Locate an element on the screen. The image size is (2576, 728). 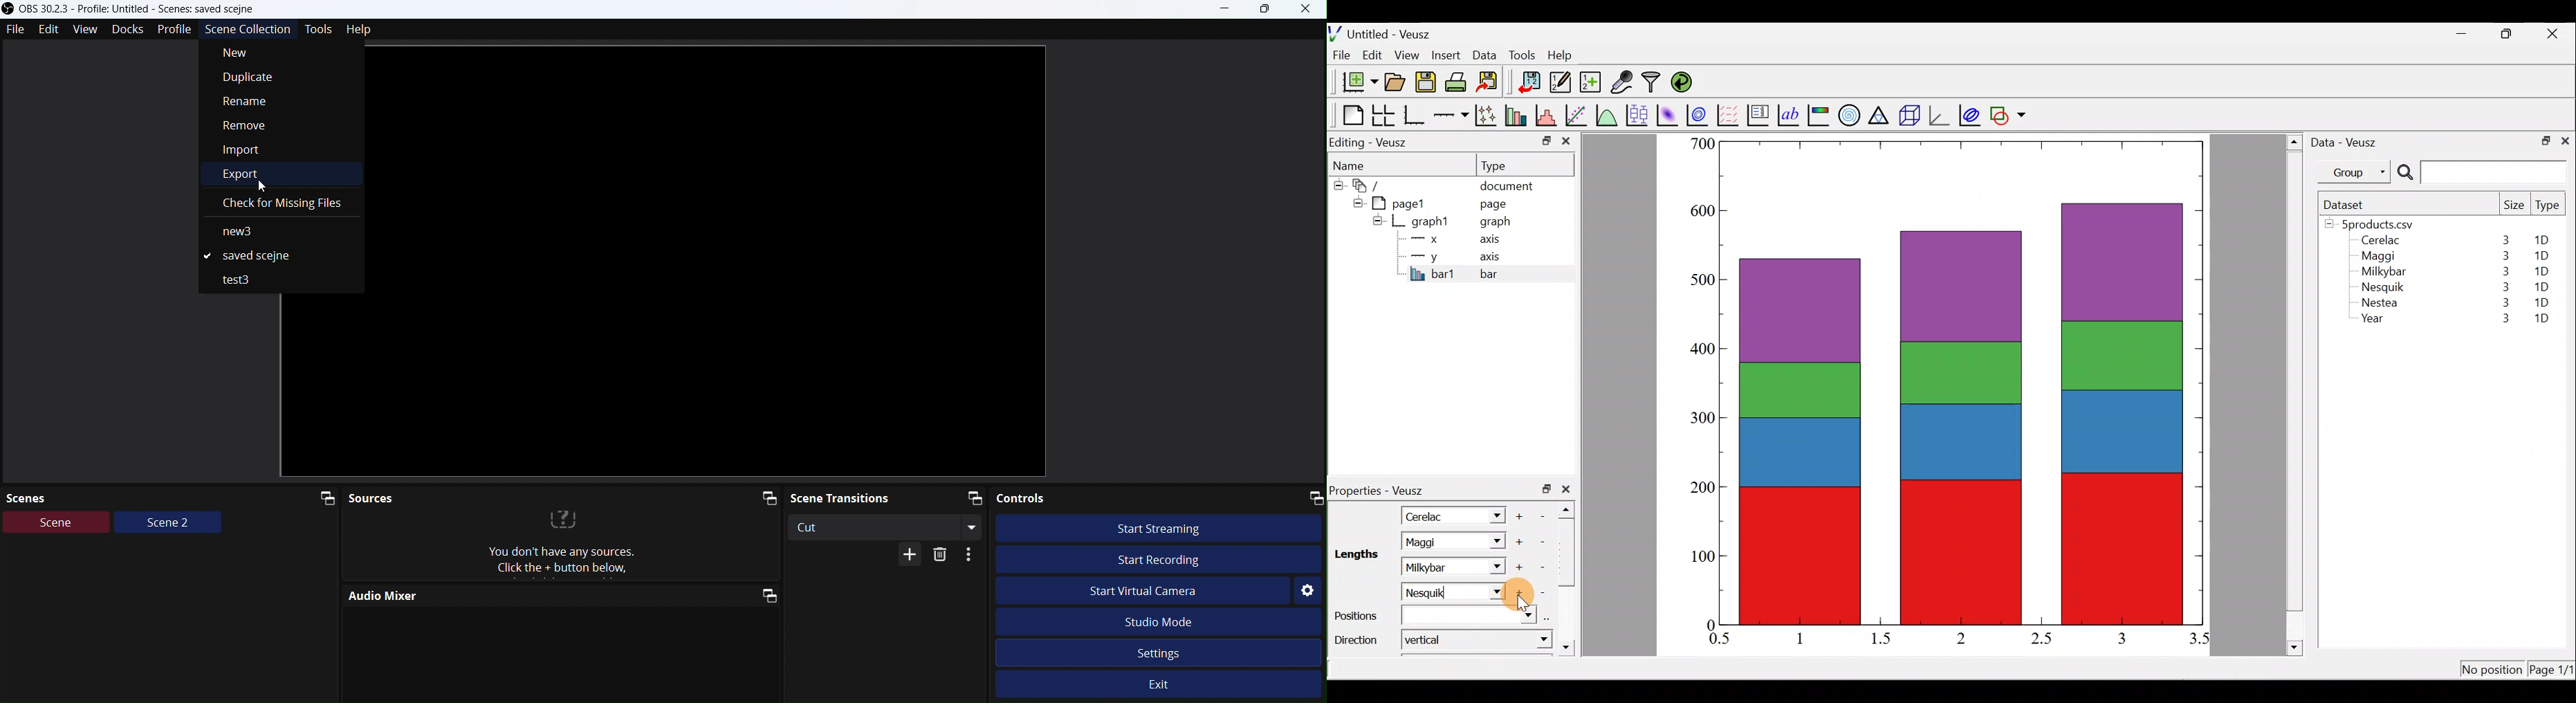
Settings is located at coordinates (1161, 653).